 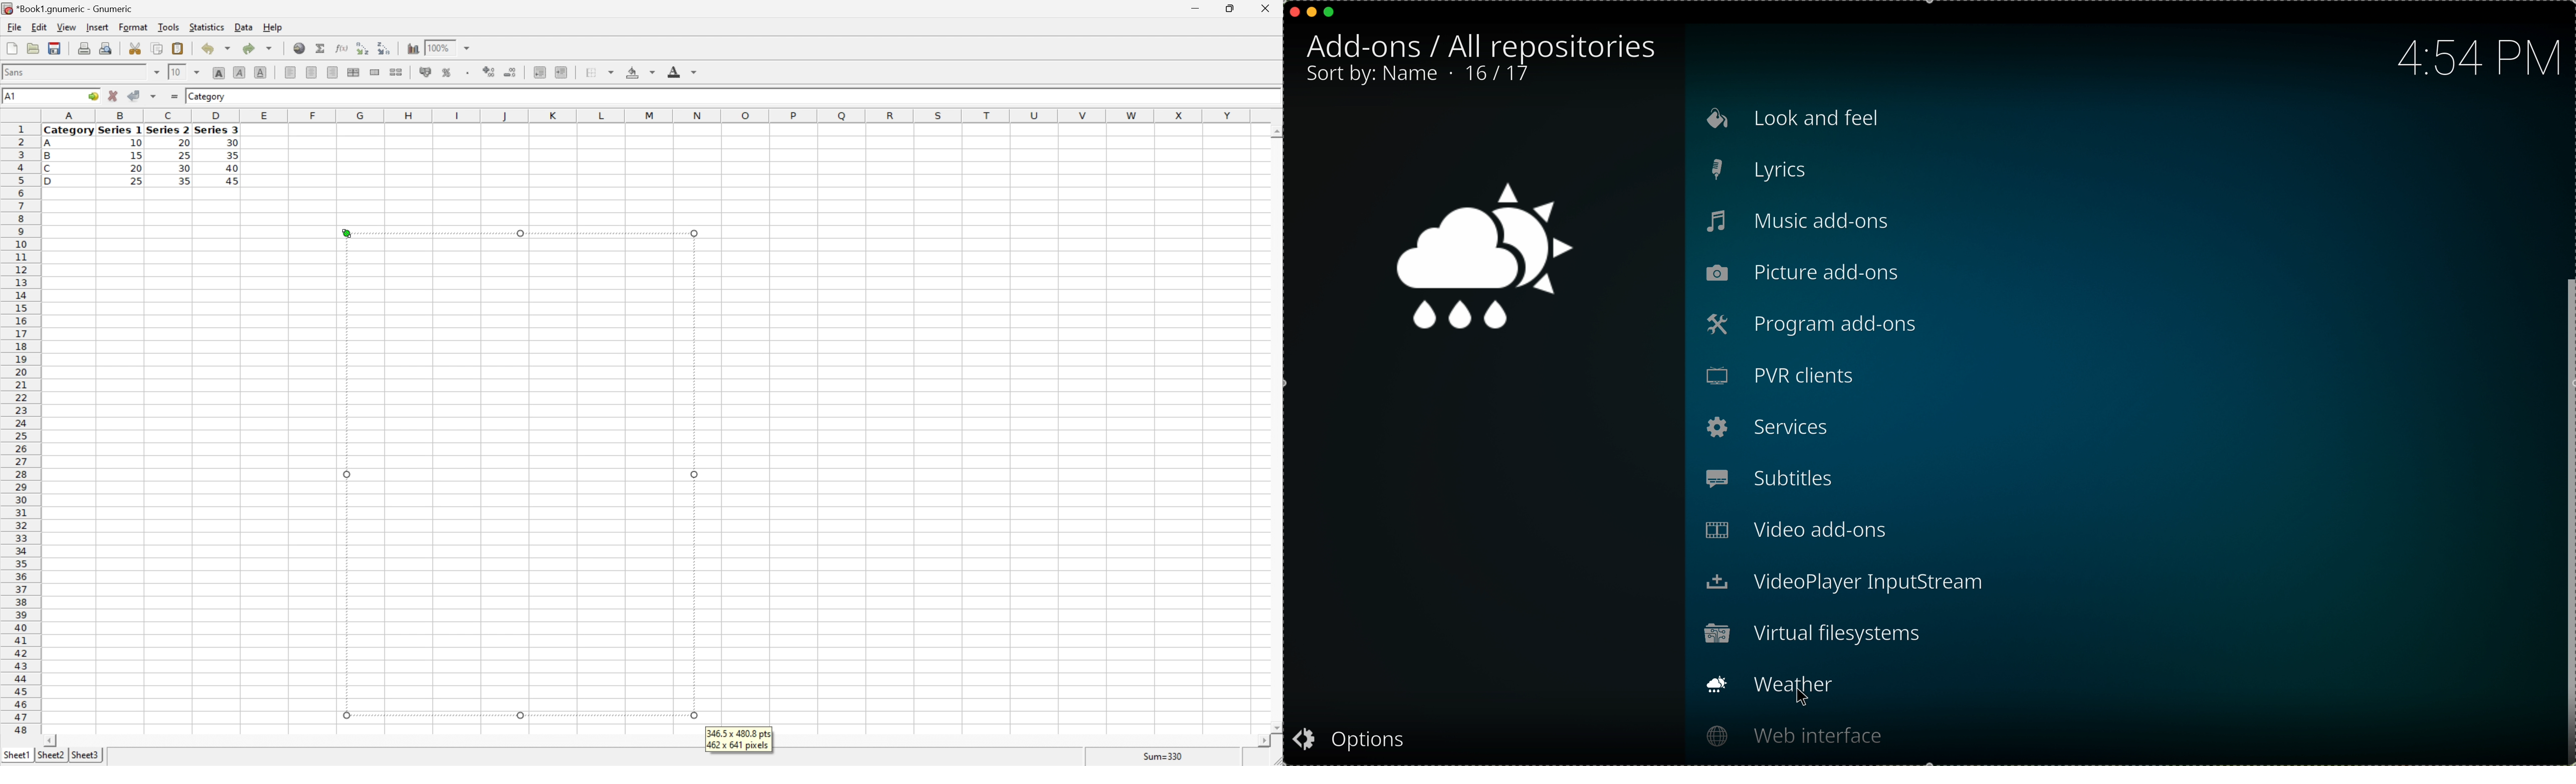 What do you see at coordinates (395, 73) in the screenshot?
I see `Split merged ranges of cells` at bounding box center [395, 73].